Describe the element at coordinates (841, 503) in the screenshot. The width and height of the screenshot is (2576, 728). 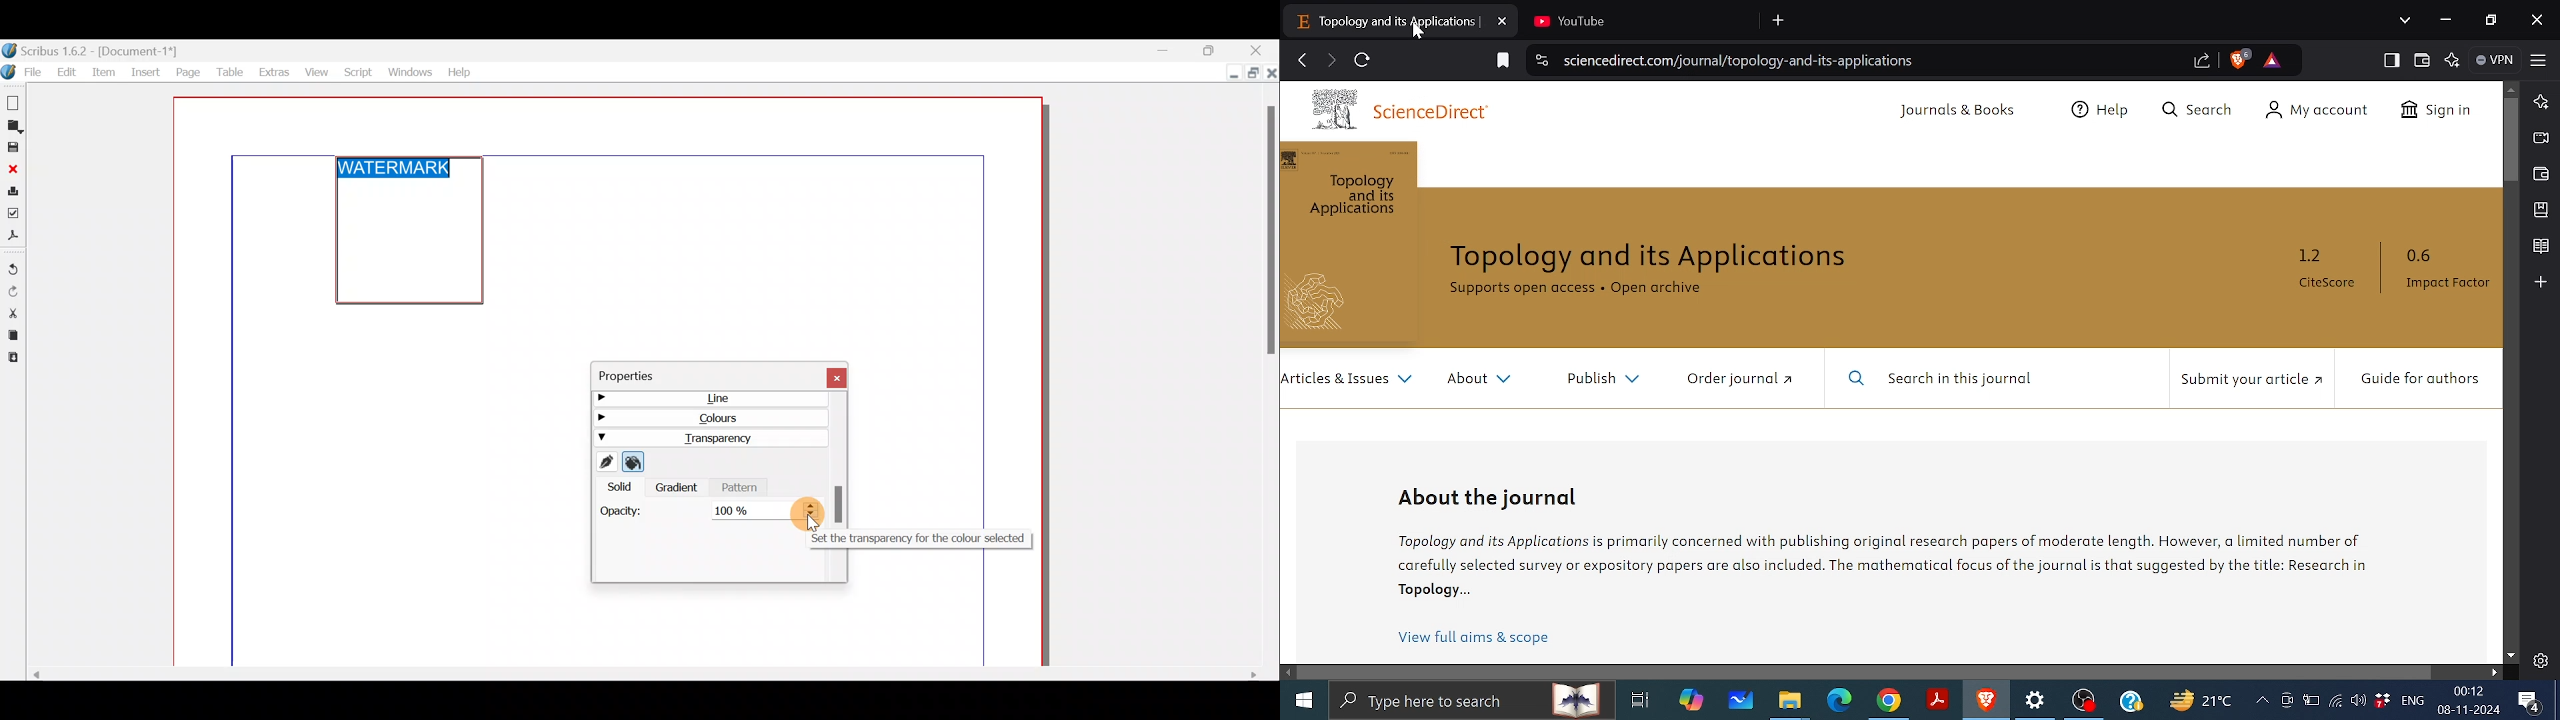
I see `Scroll bar` at that location.